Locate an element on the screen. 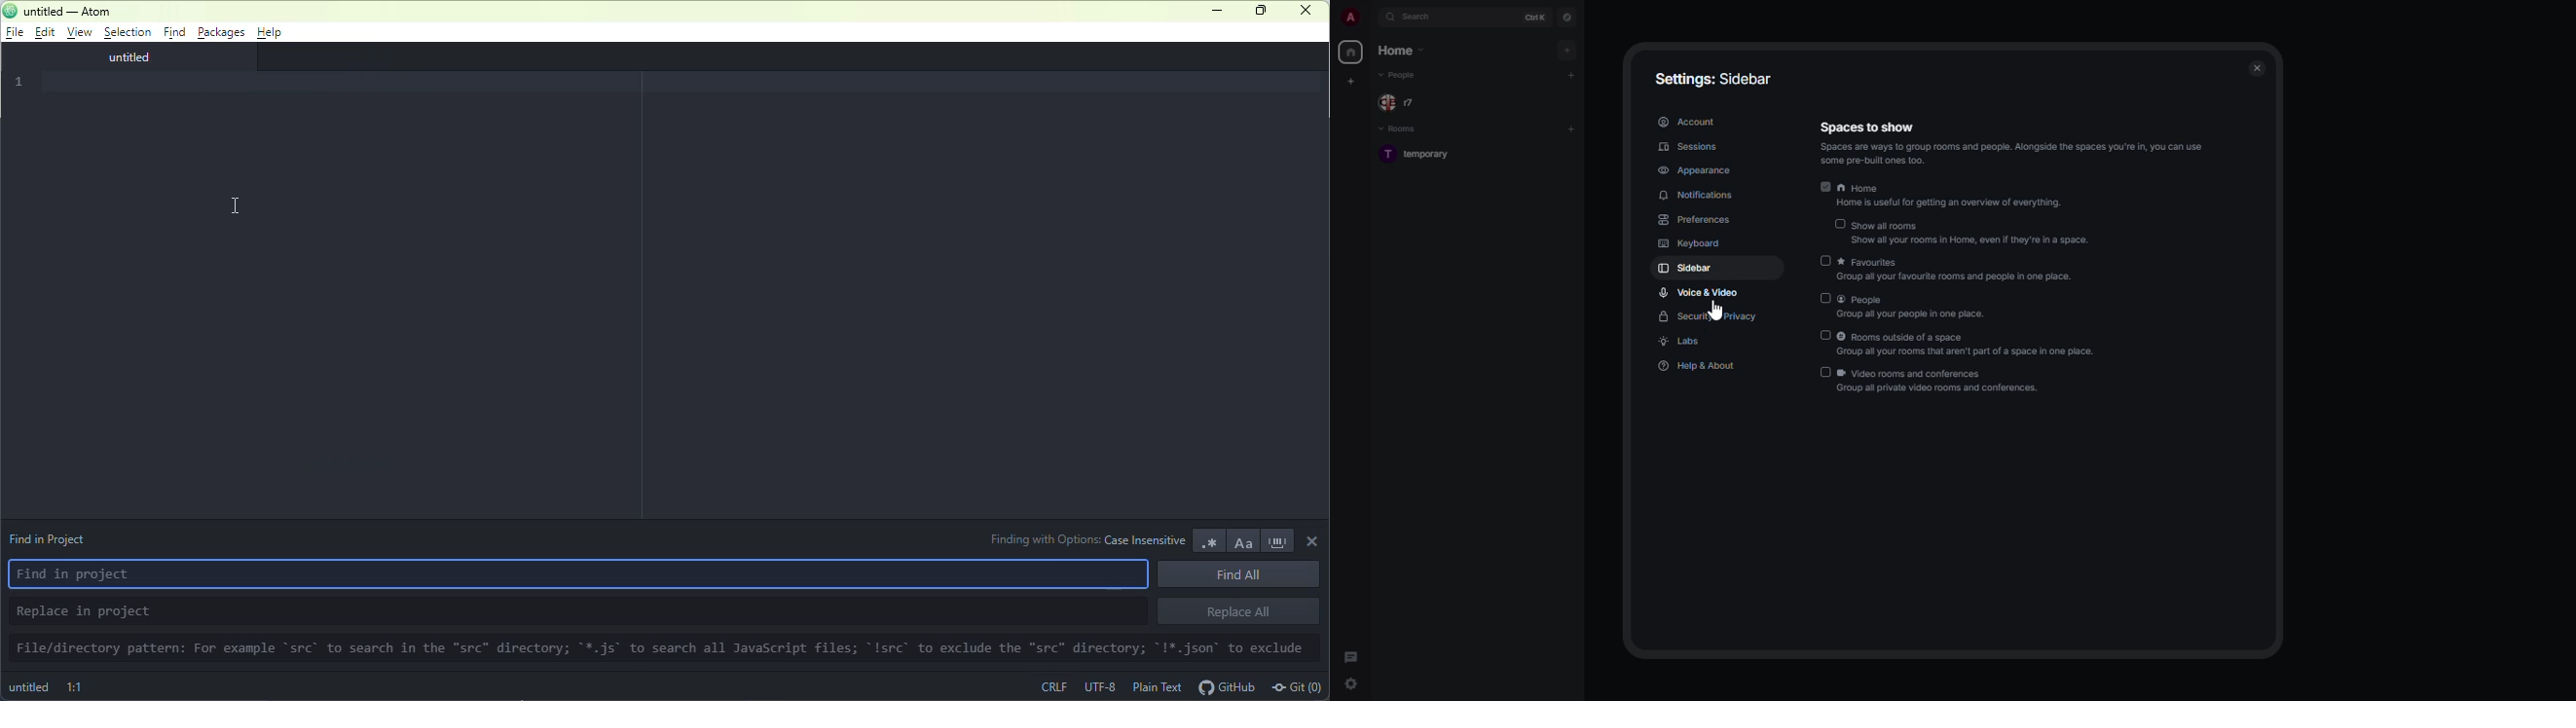 The image size is (2576, 728). github is located at coordinates (1227, 686).